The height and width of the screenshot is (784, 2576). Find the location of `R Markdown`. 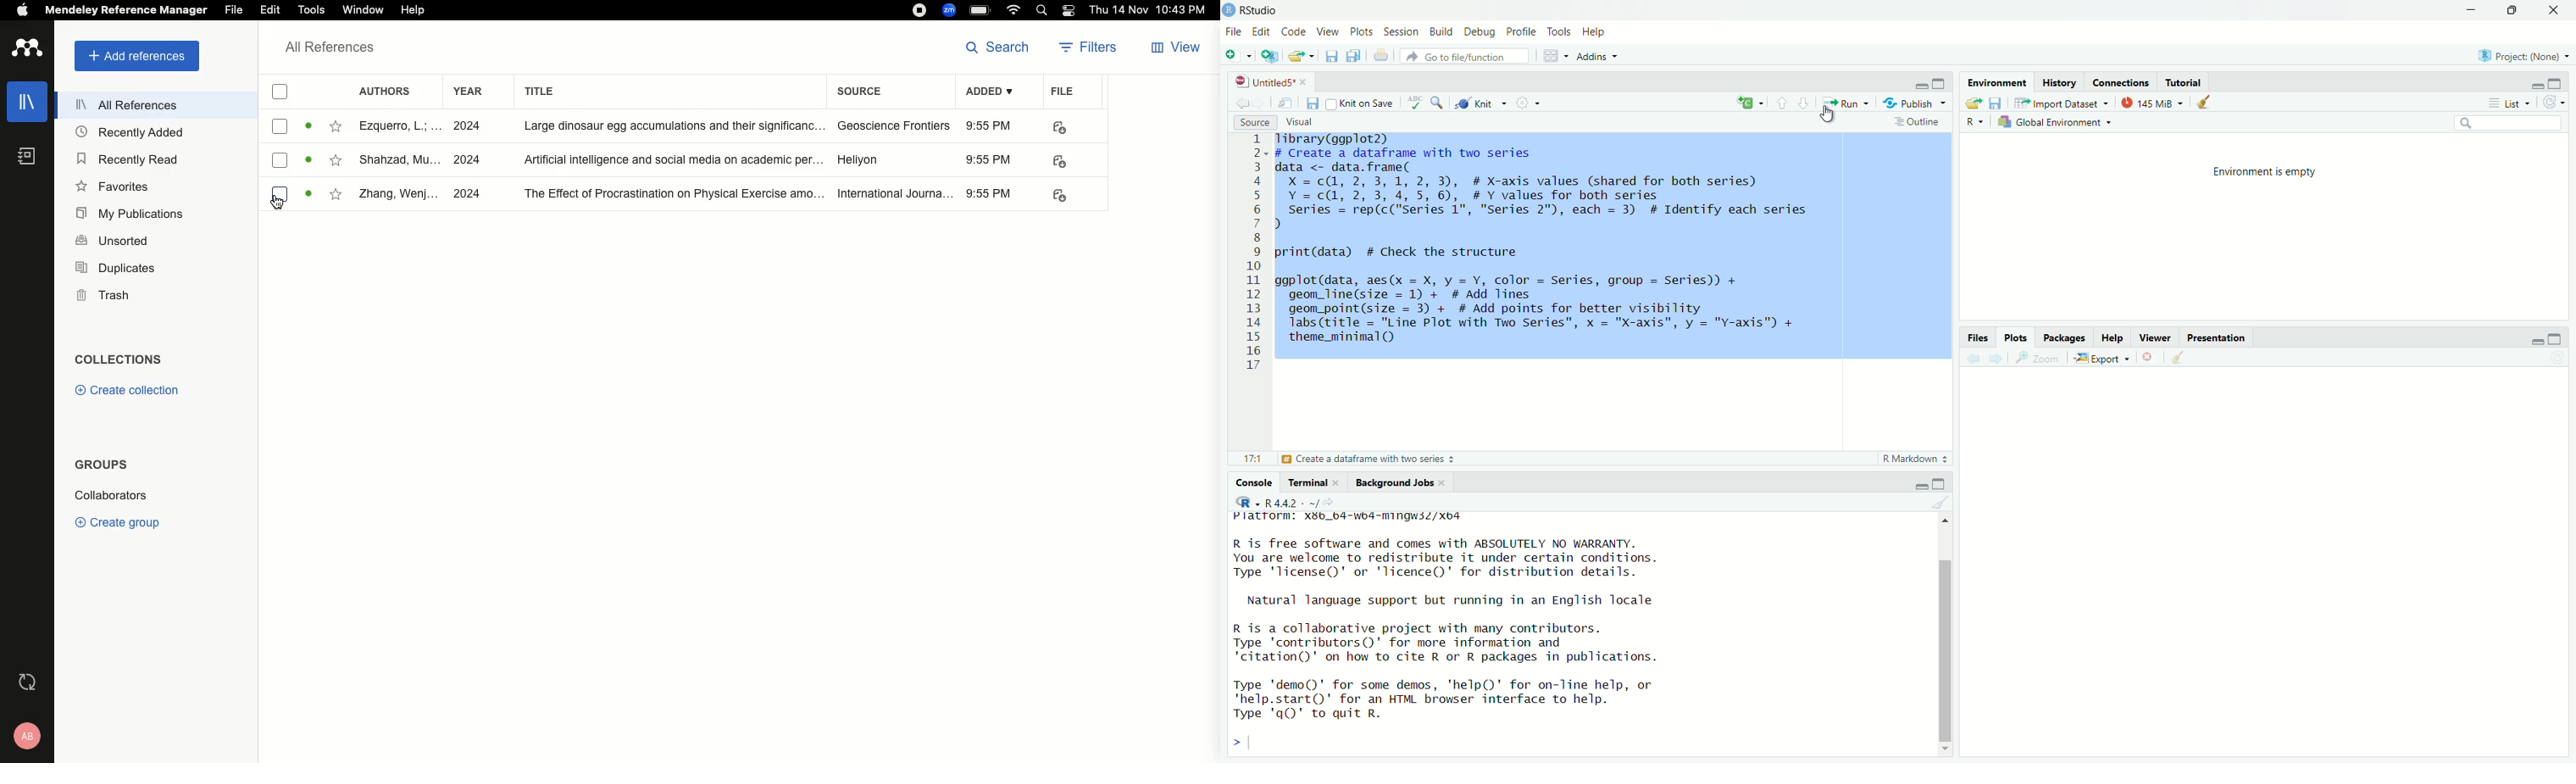

R Markdown is located at coordinates (1915, 459).